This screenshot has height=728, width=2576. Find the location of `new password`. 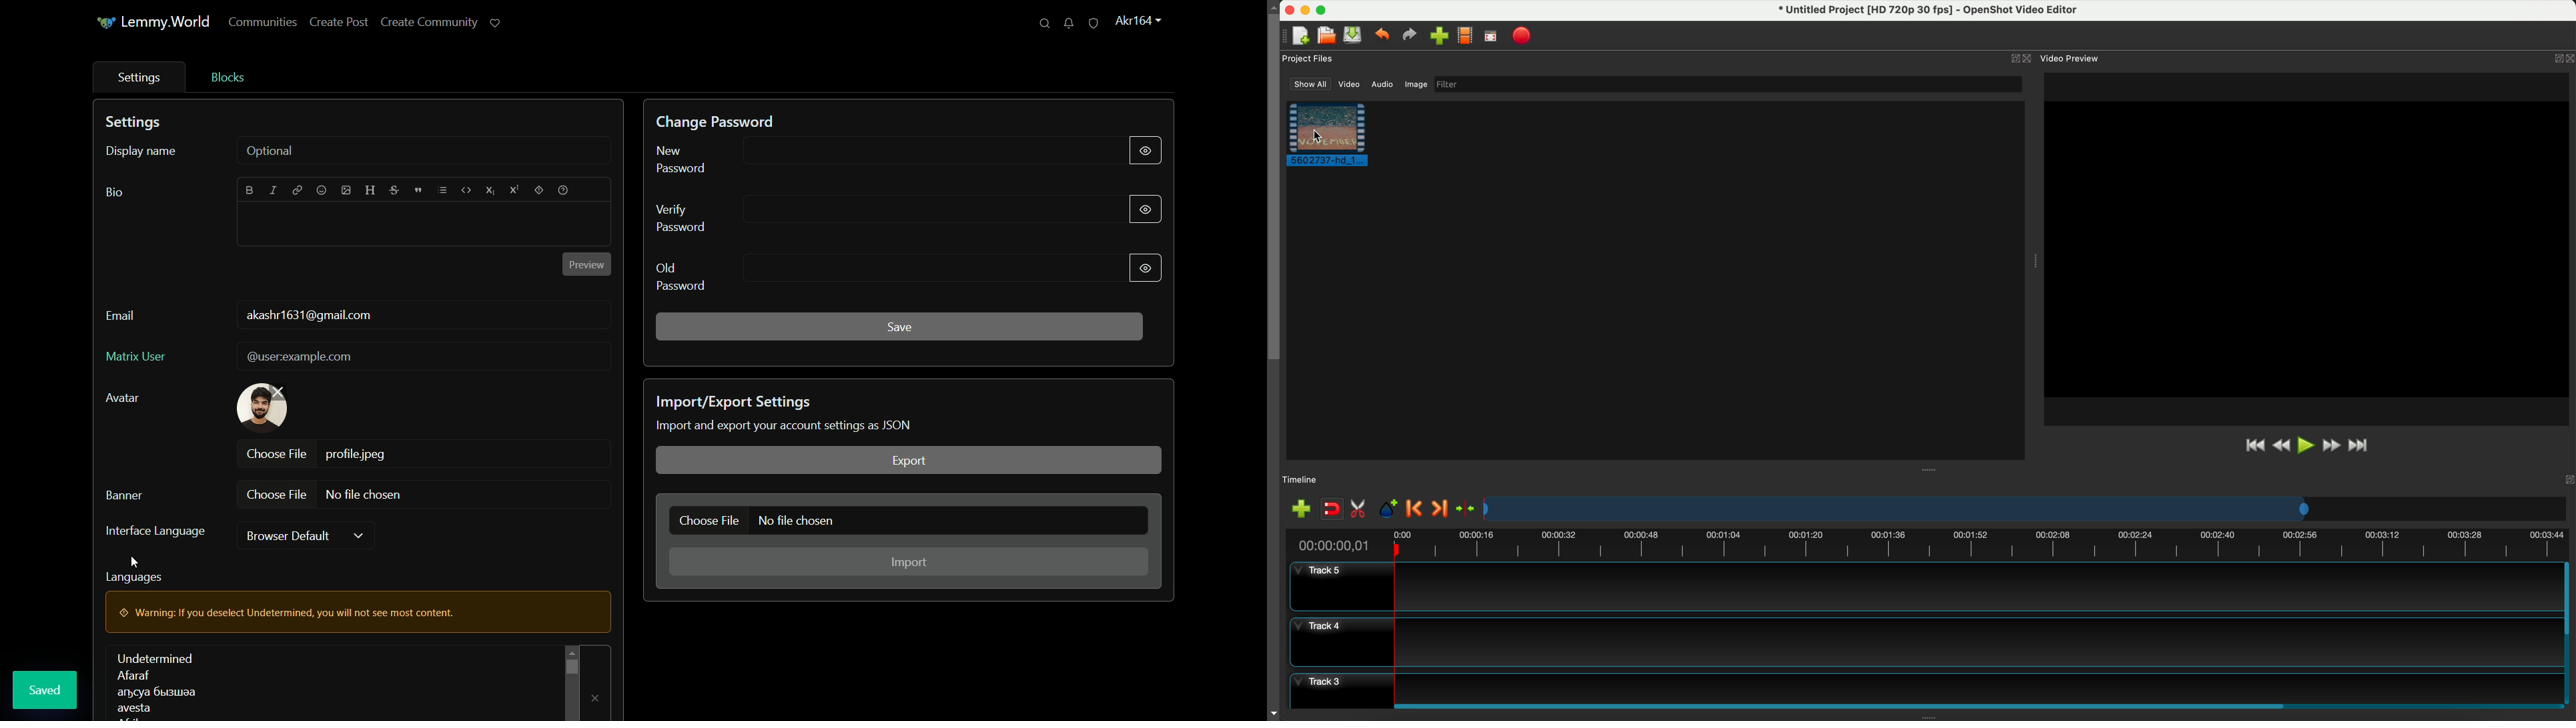

new password is located at coordinates (683, 159).